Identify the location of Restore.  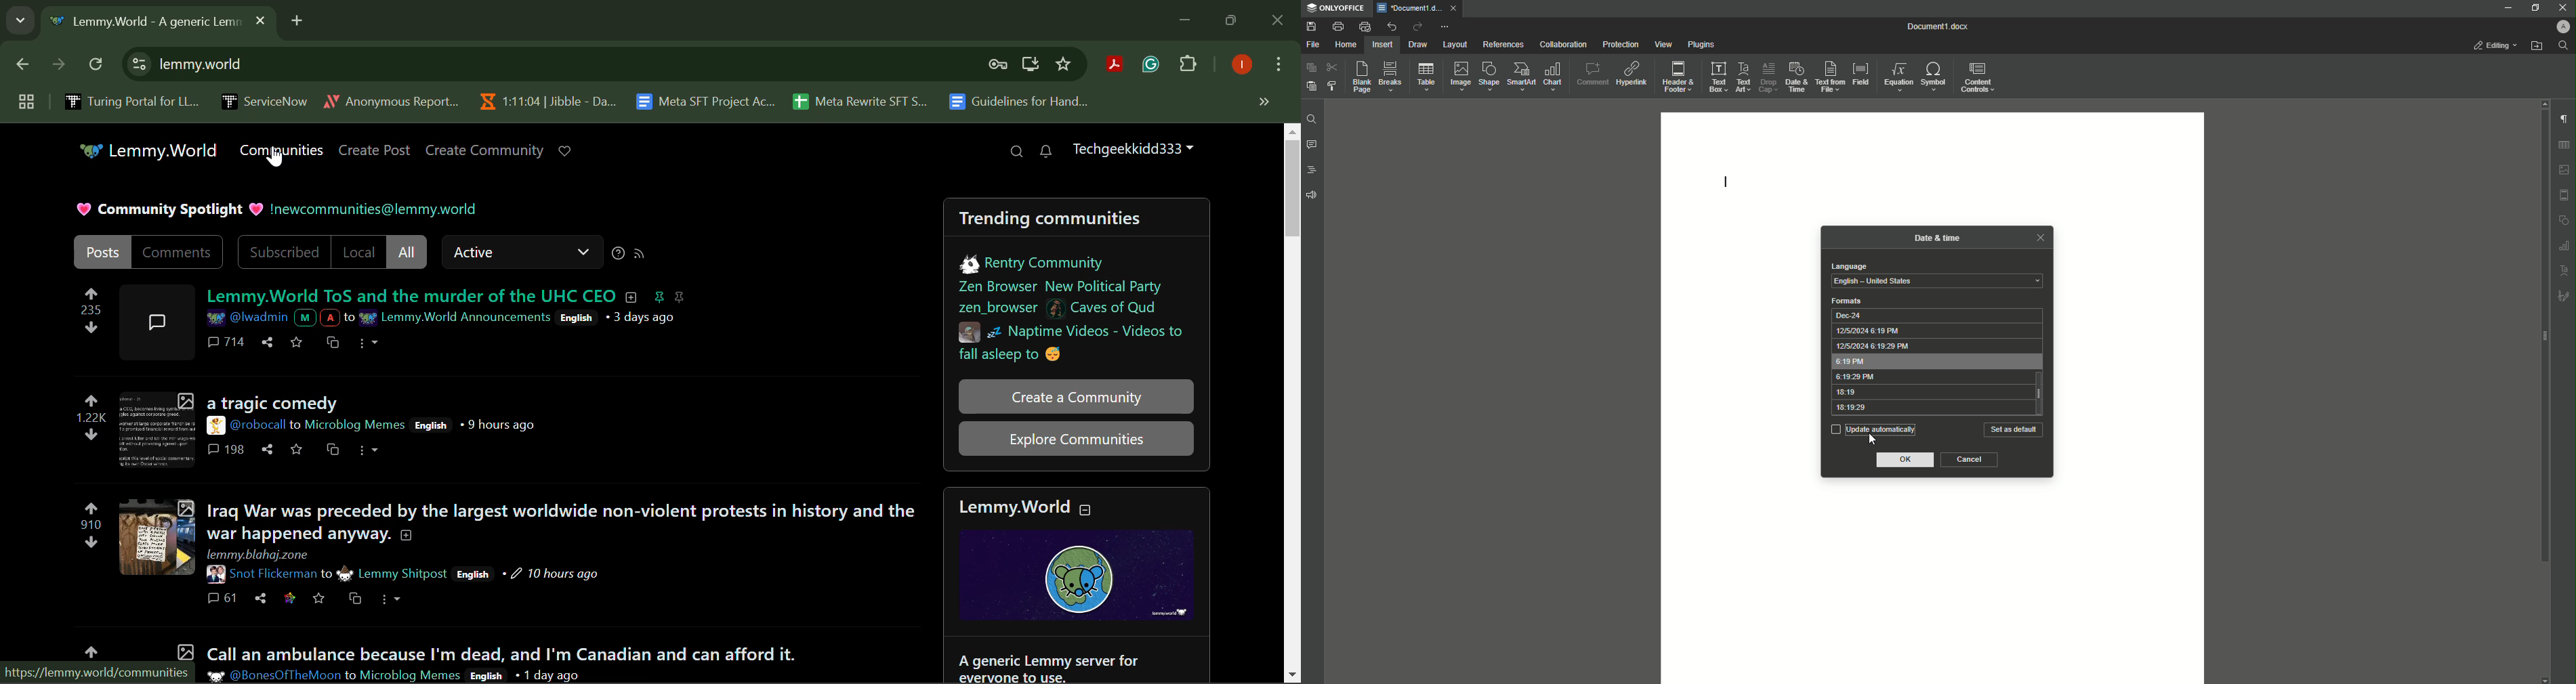
(2532, 7).